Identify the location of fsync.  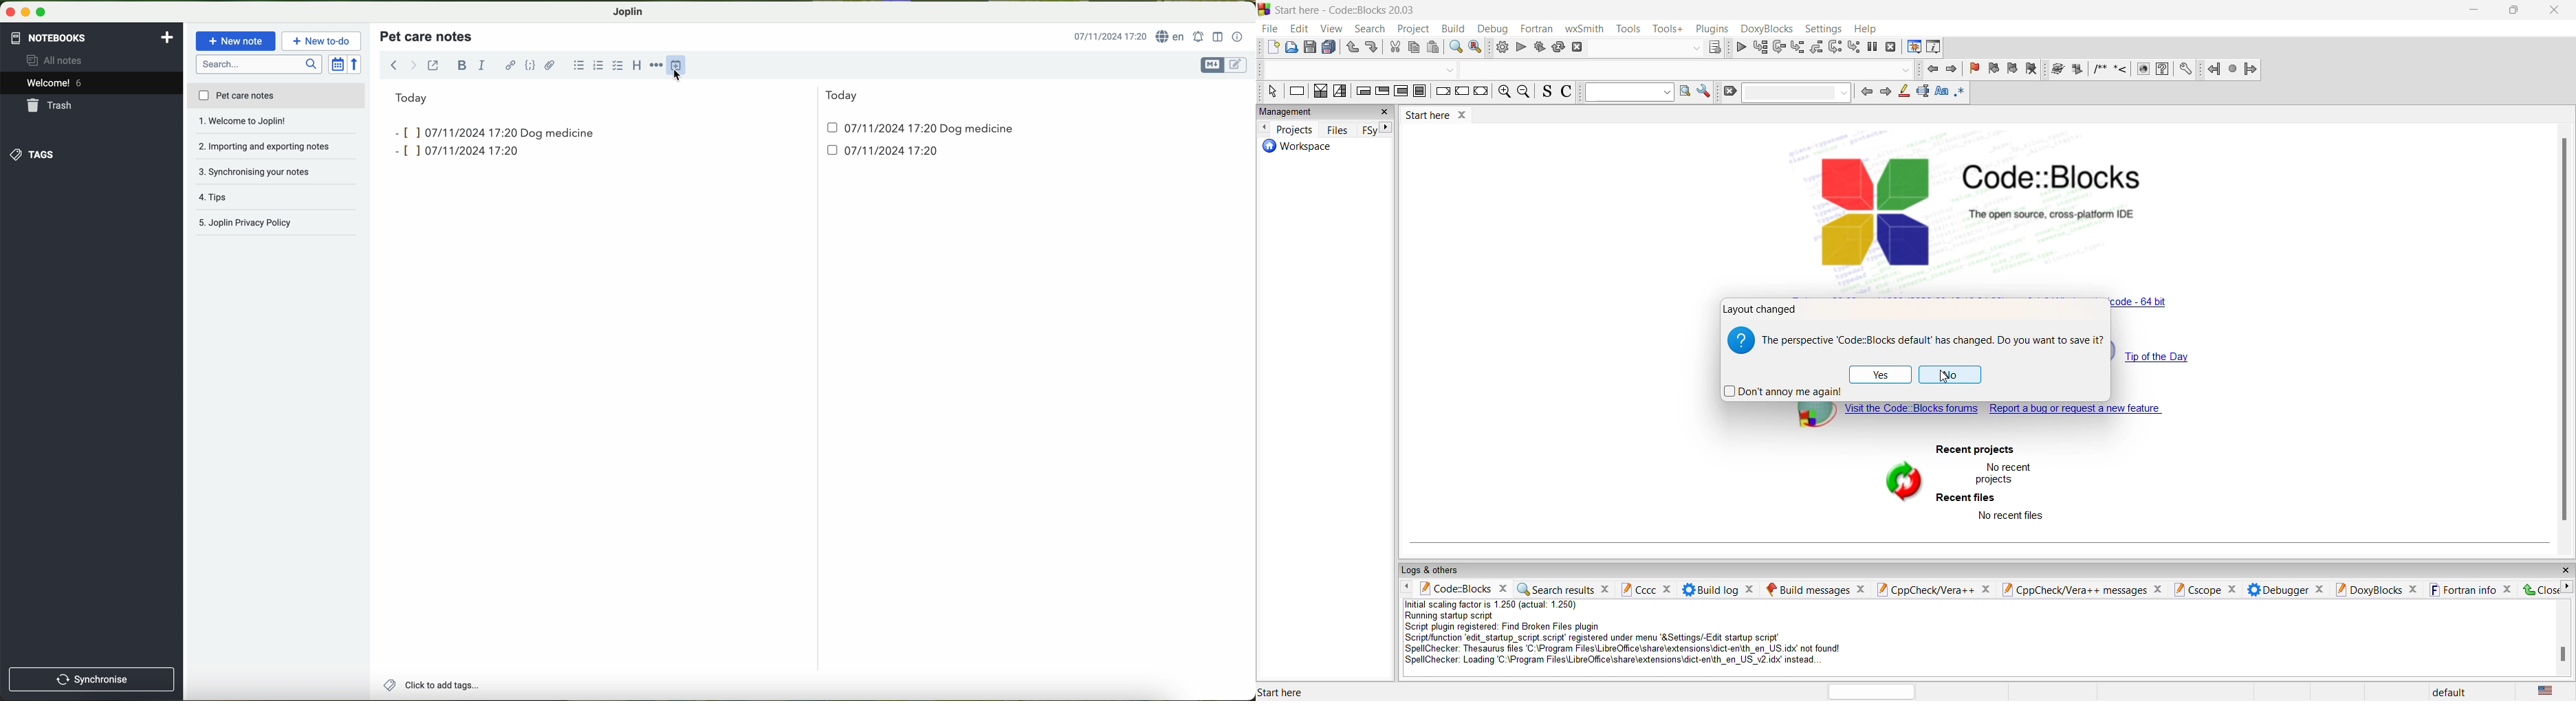
(1368, 129).